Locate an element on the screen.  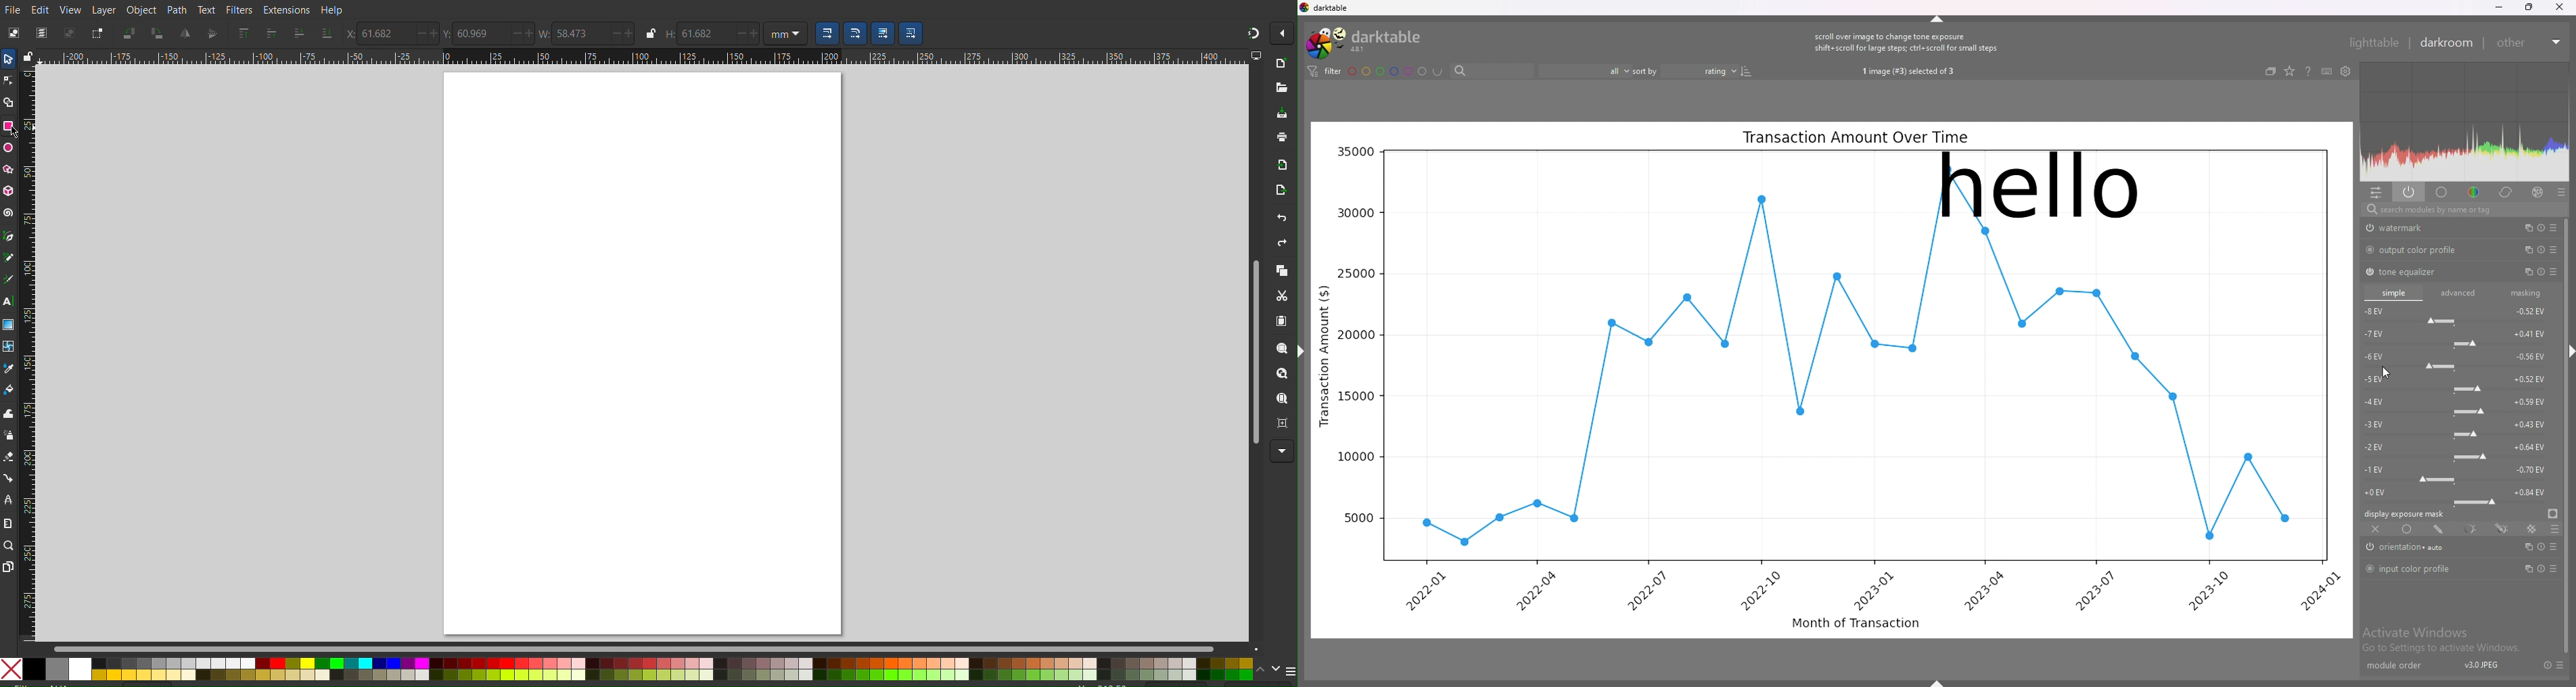
Activate Windows is located at coordinates (2416, 632).